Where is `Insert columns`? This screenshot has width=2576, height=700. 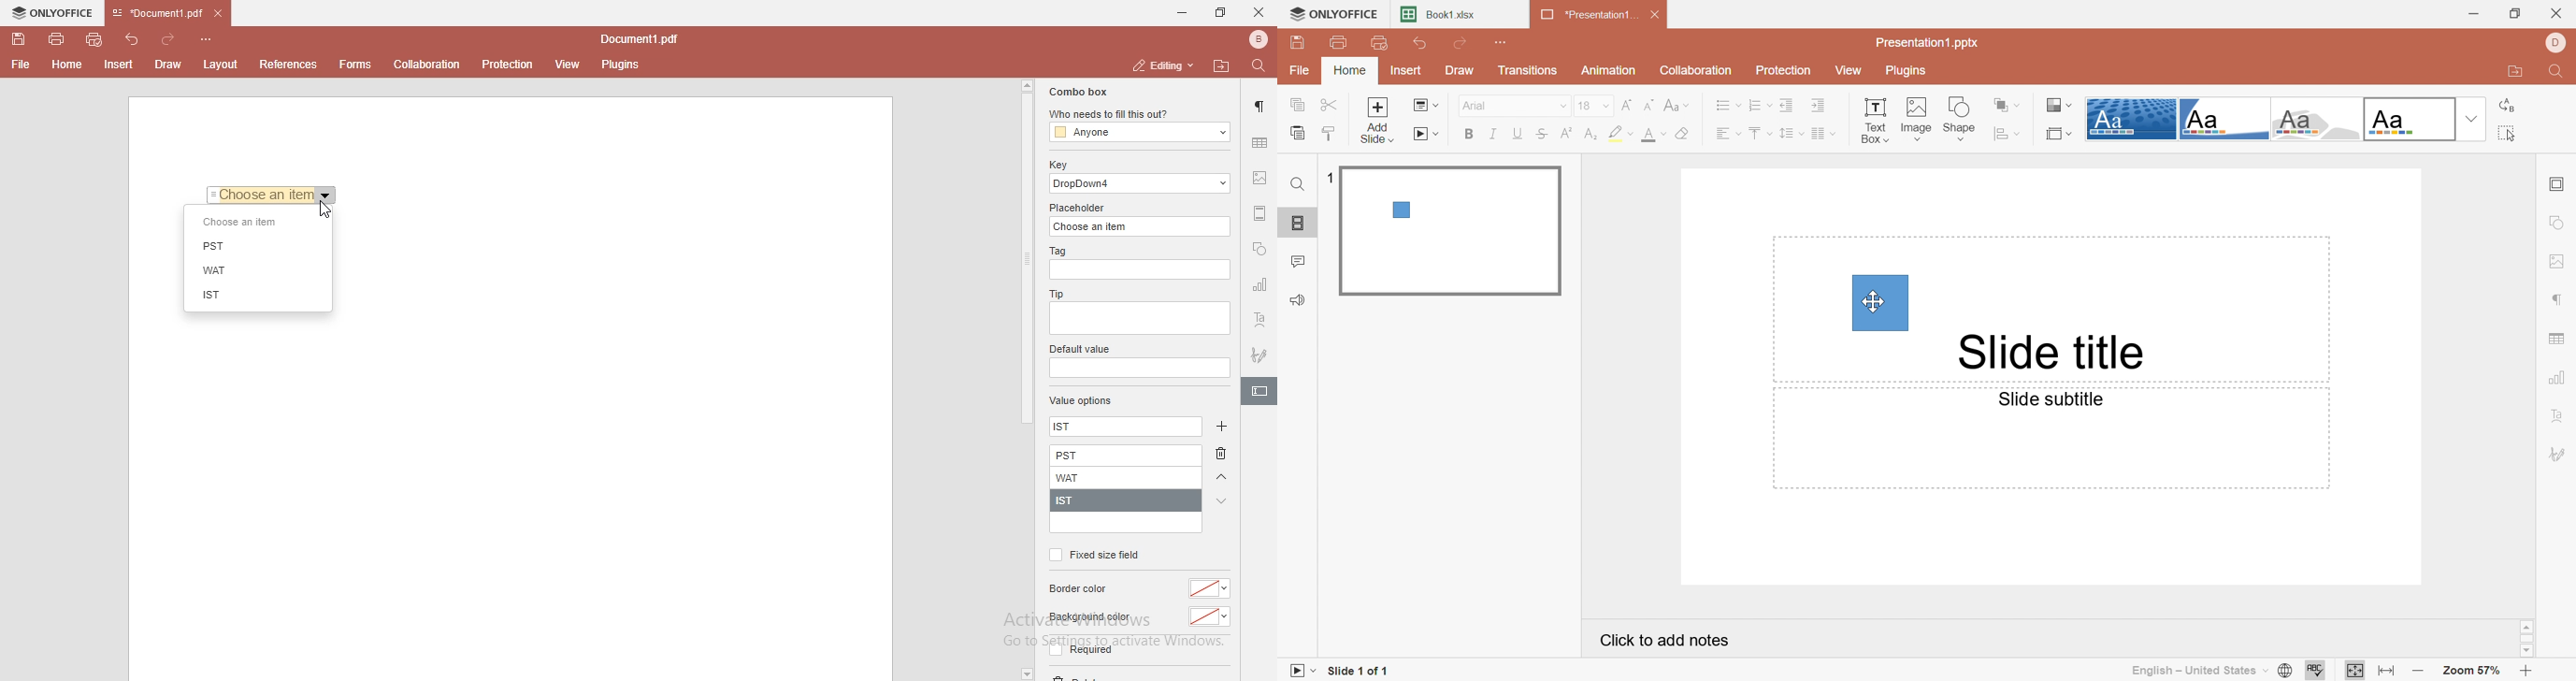 Insert columns is located at coordinates (1821, 133).